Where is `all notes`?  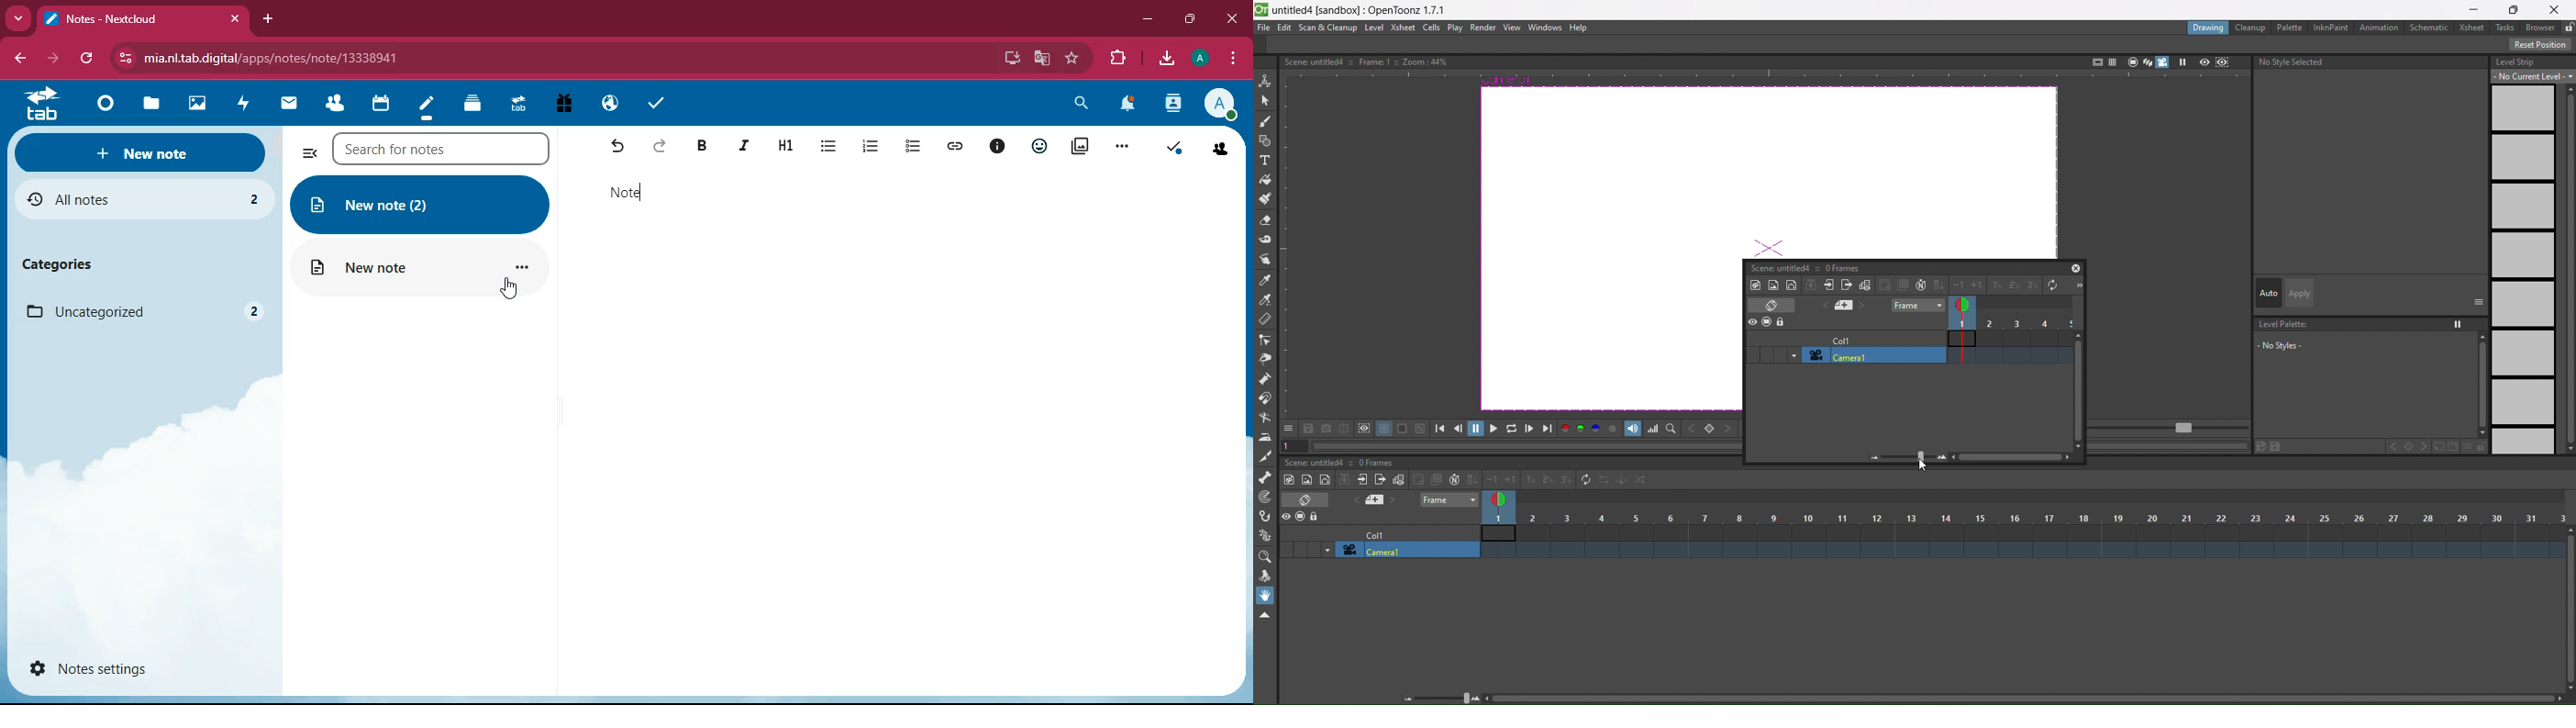 all notes is located at coordinates (137, 201).